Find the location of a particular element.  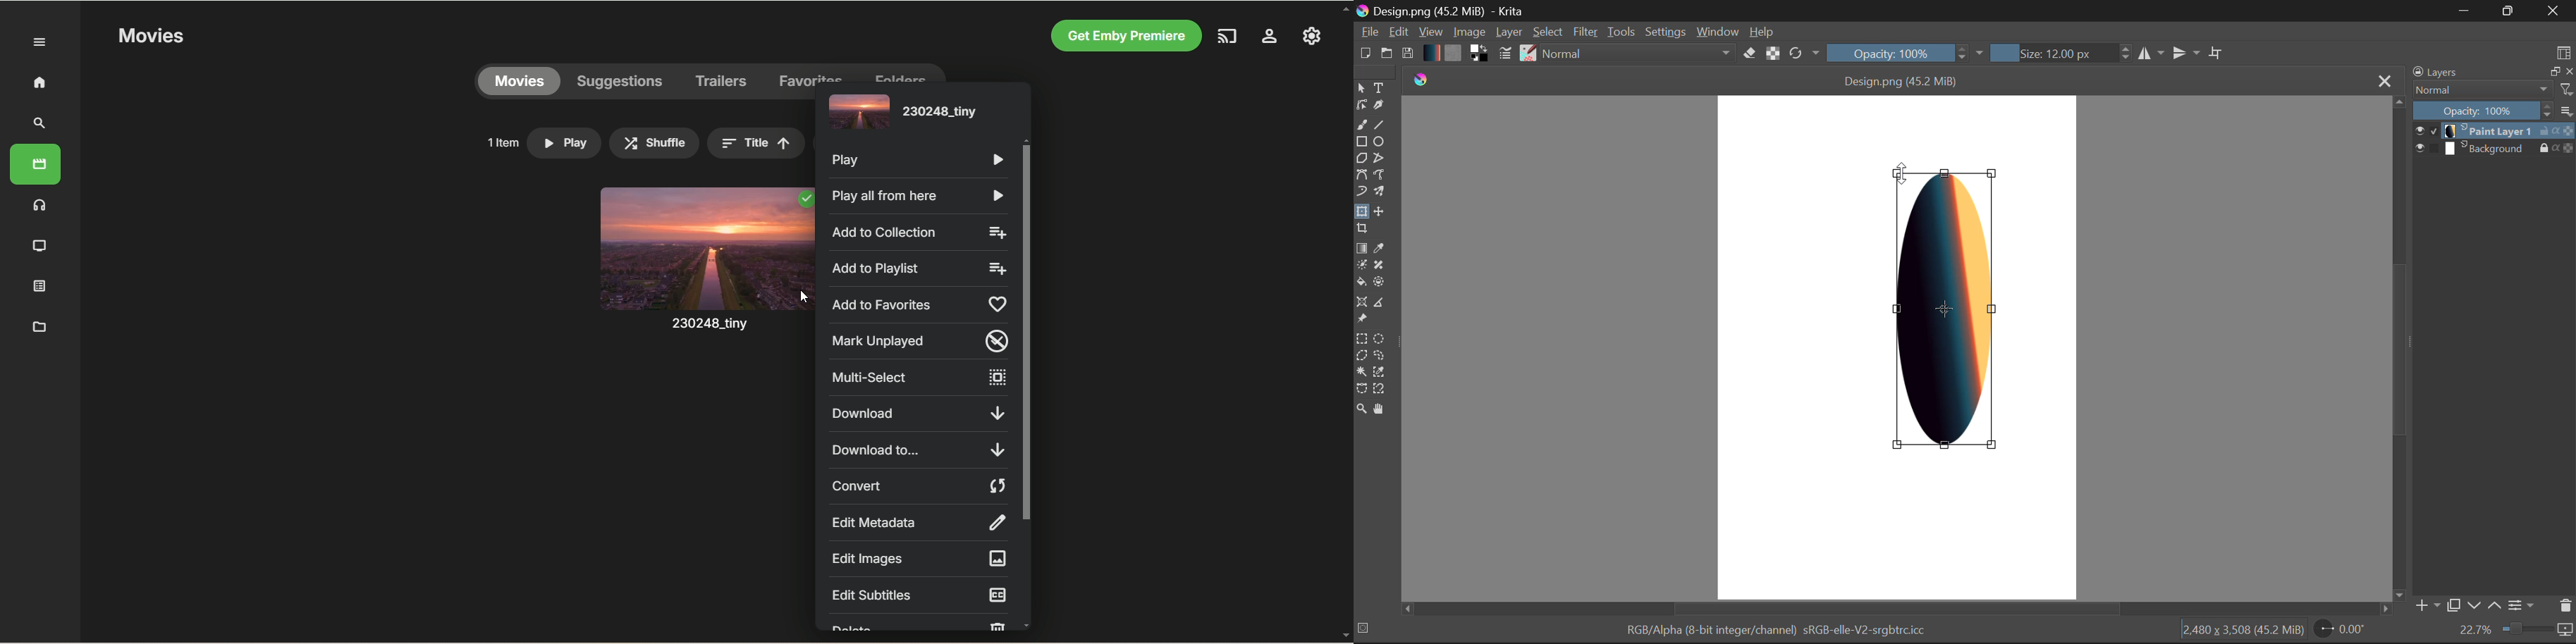

Lock Alpha is located at coordinates (1773, 53).